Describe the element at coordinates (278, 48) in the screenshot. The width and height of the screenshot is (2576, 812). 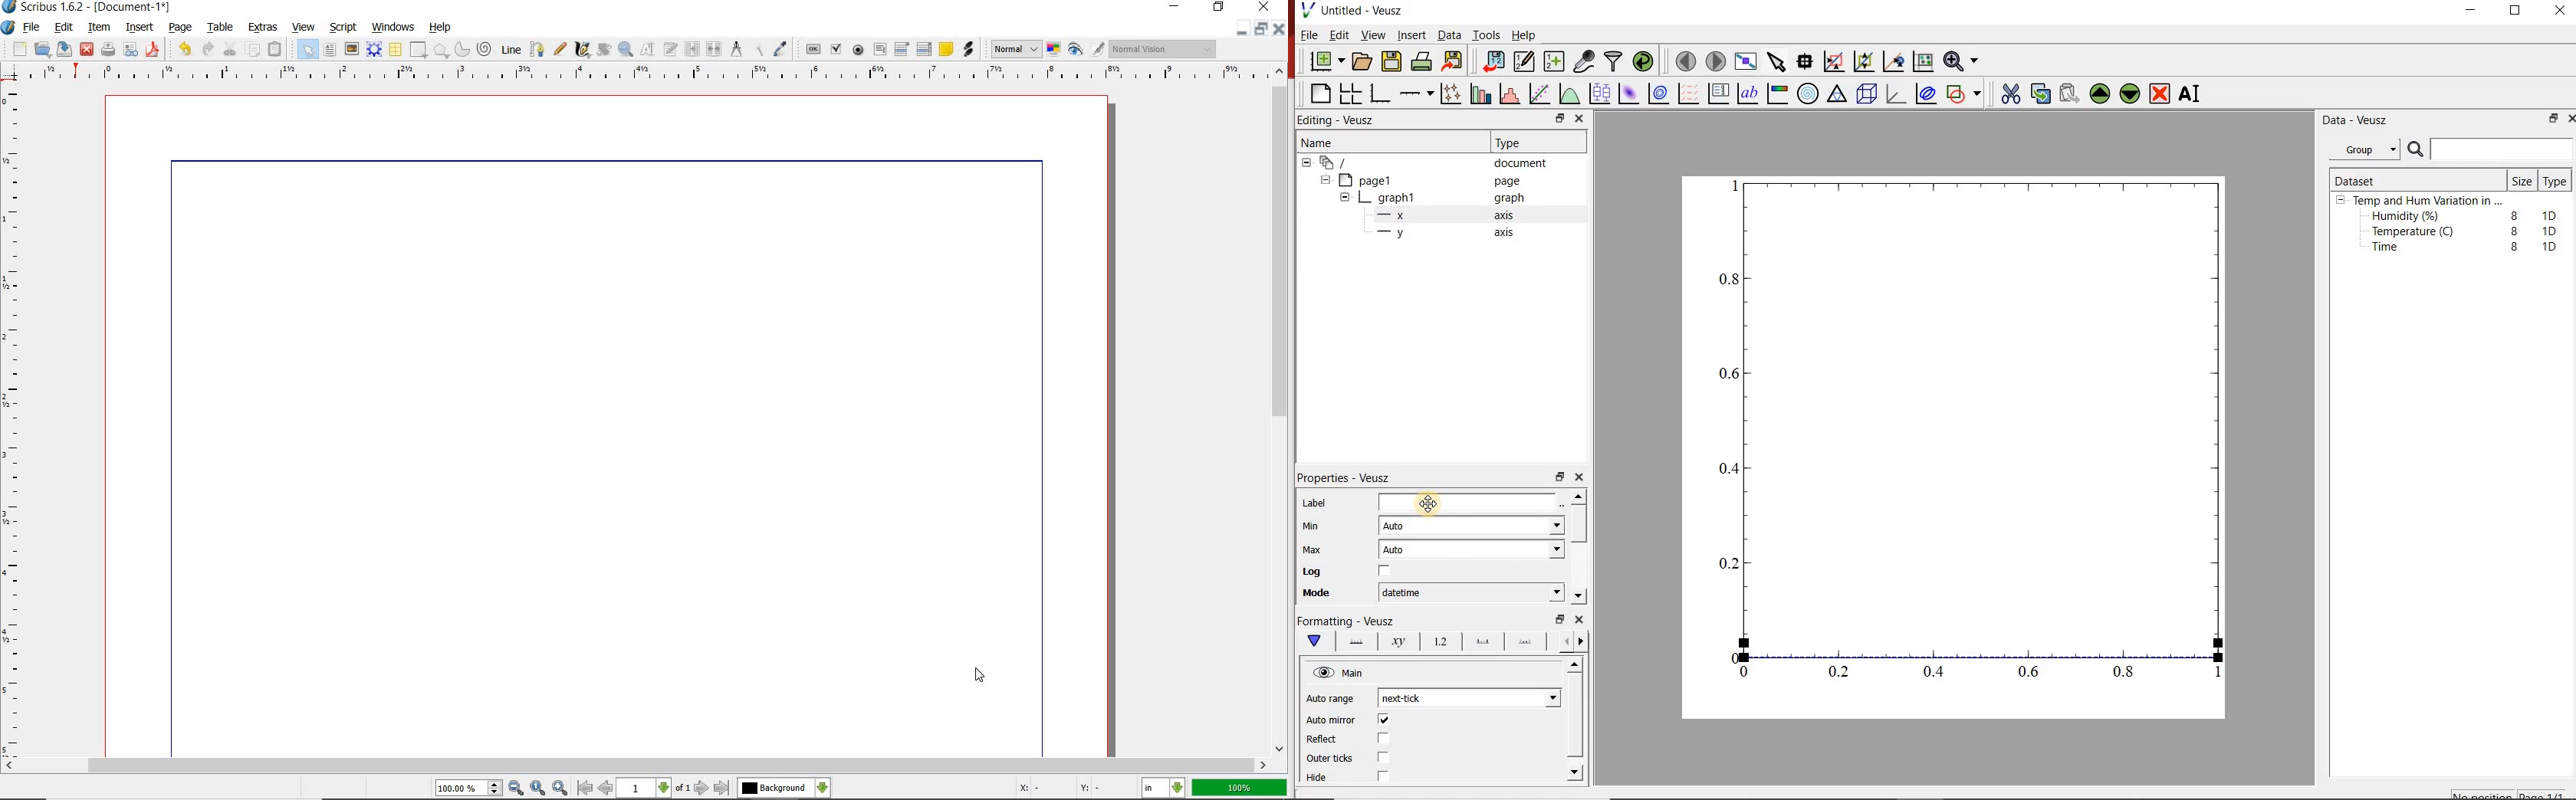
I see `paste` at that location.